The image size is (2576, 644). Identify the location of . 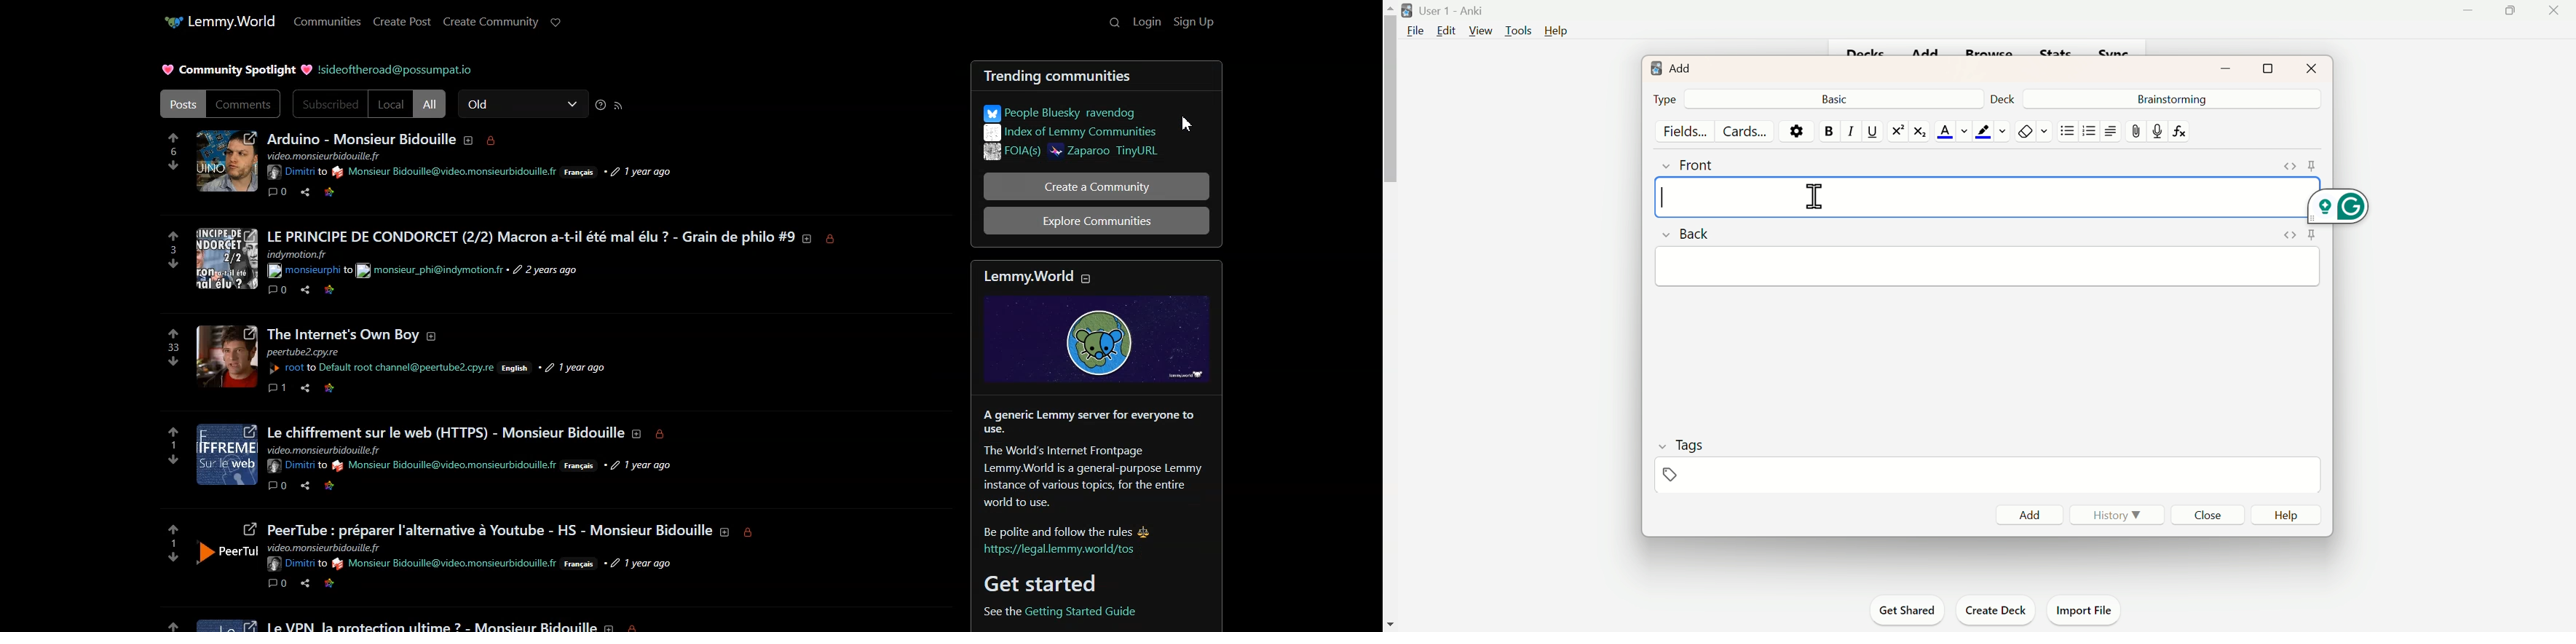
(226, 355).